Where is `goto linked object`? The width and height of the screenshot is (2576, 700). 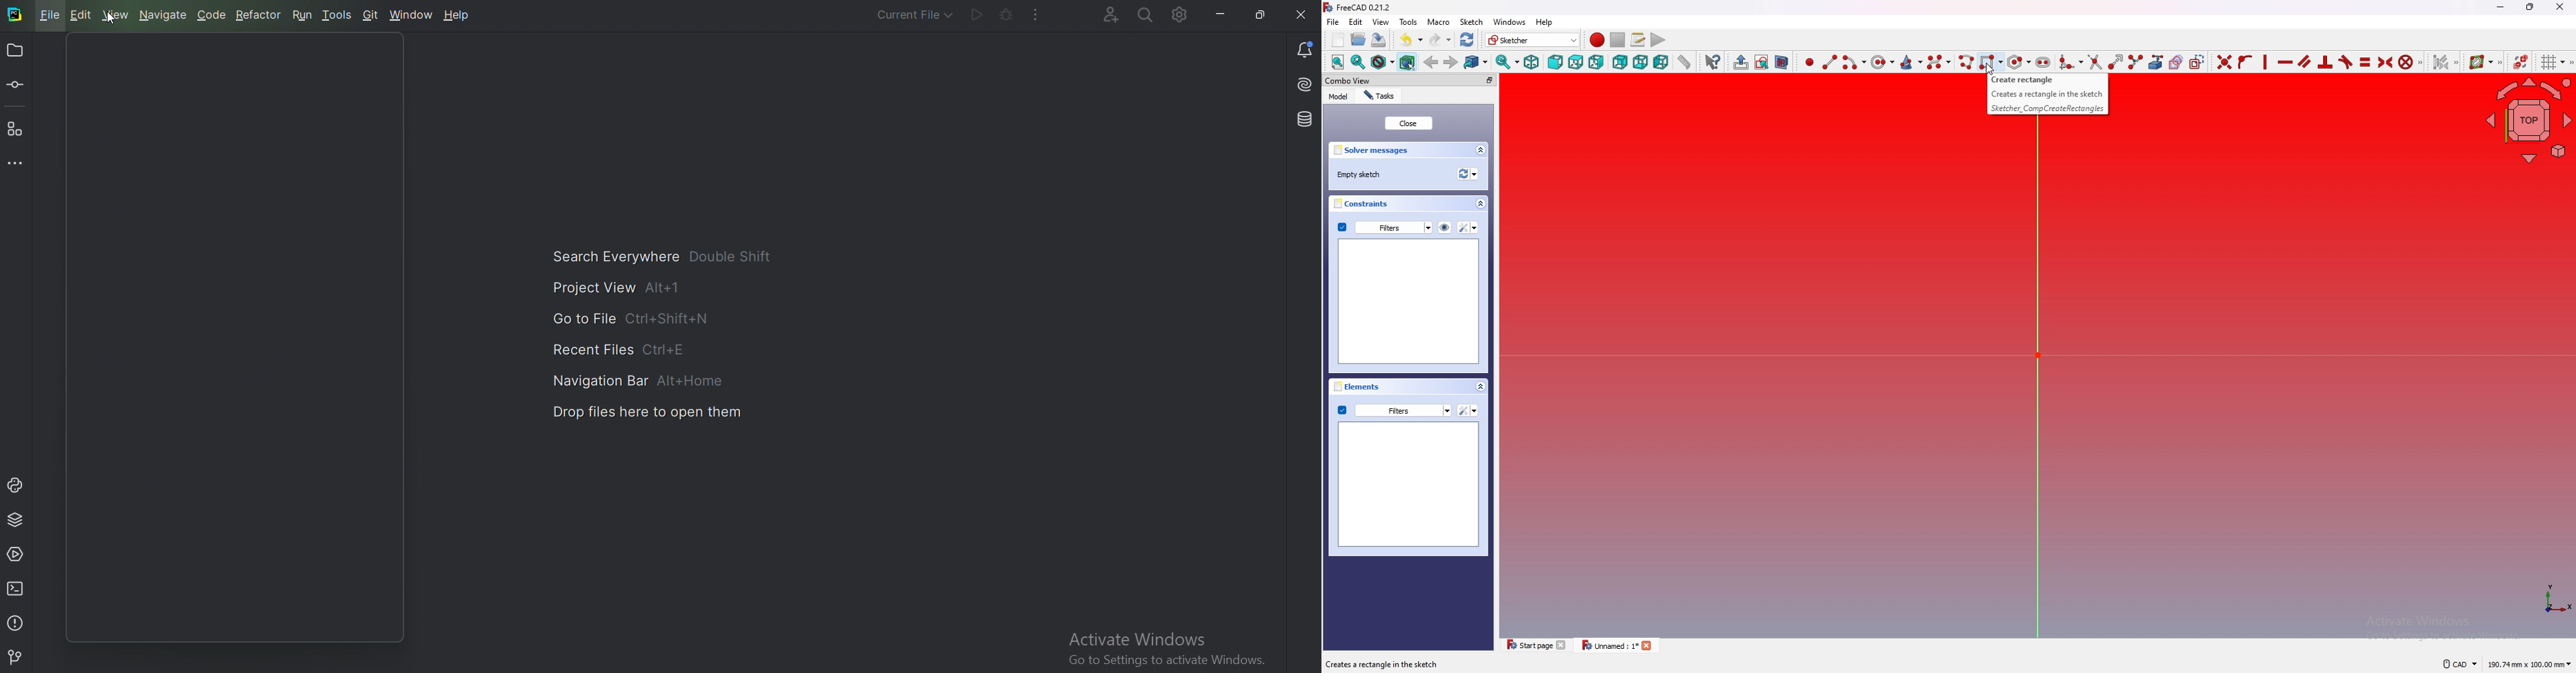
goto linked object is located at coordinates (1477, 62).